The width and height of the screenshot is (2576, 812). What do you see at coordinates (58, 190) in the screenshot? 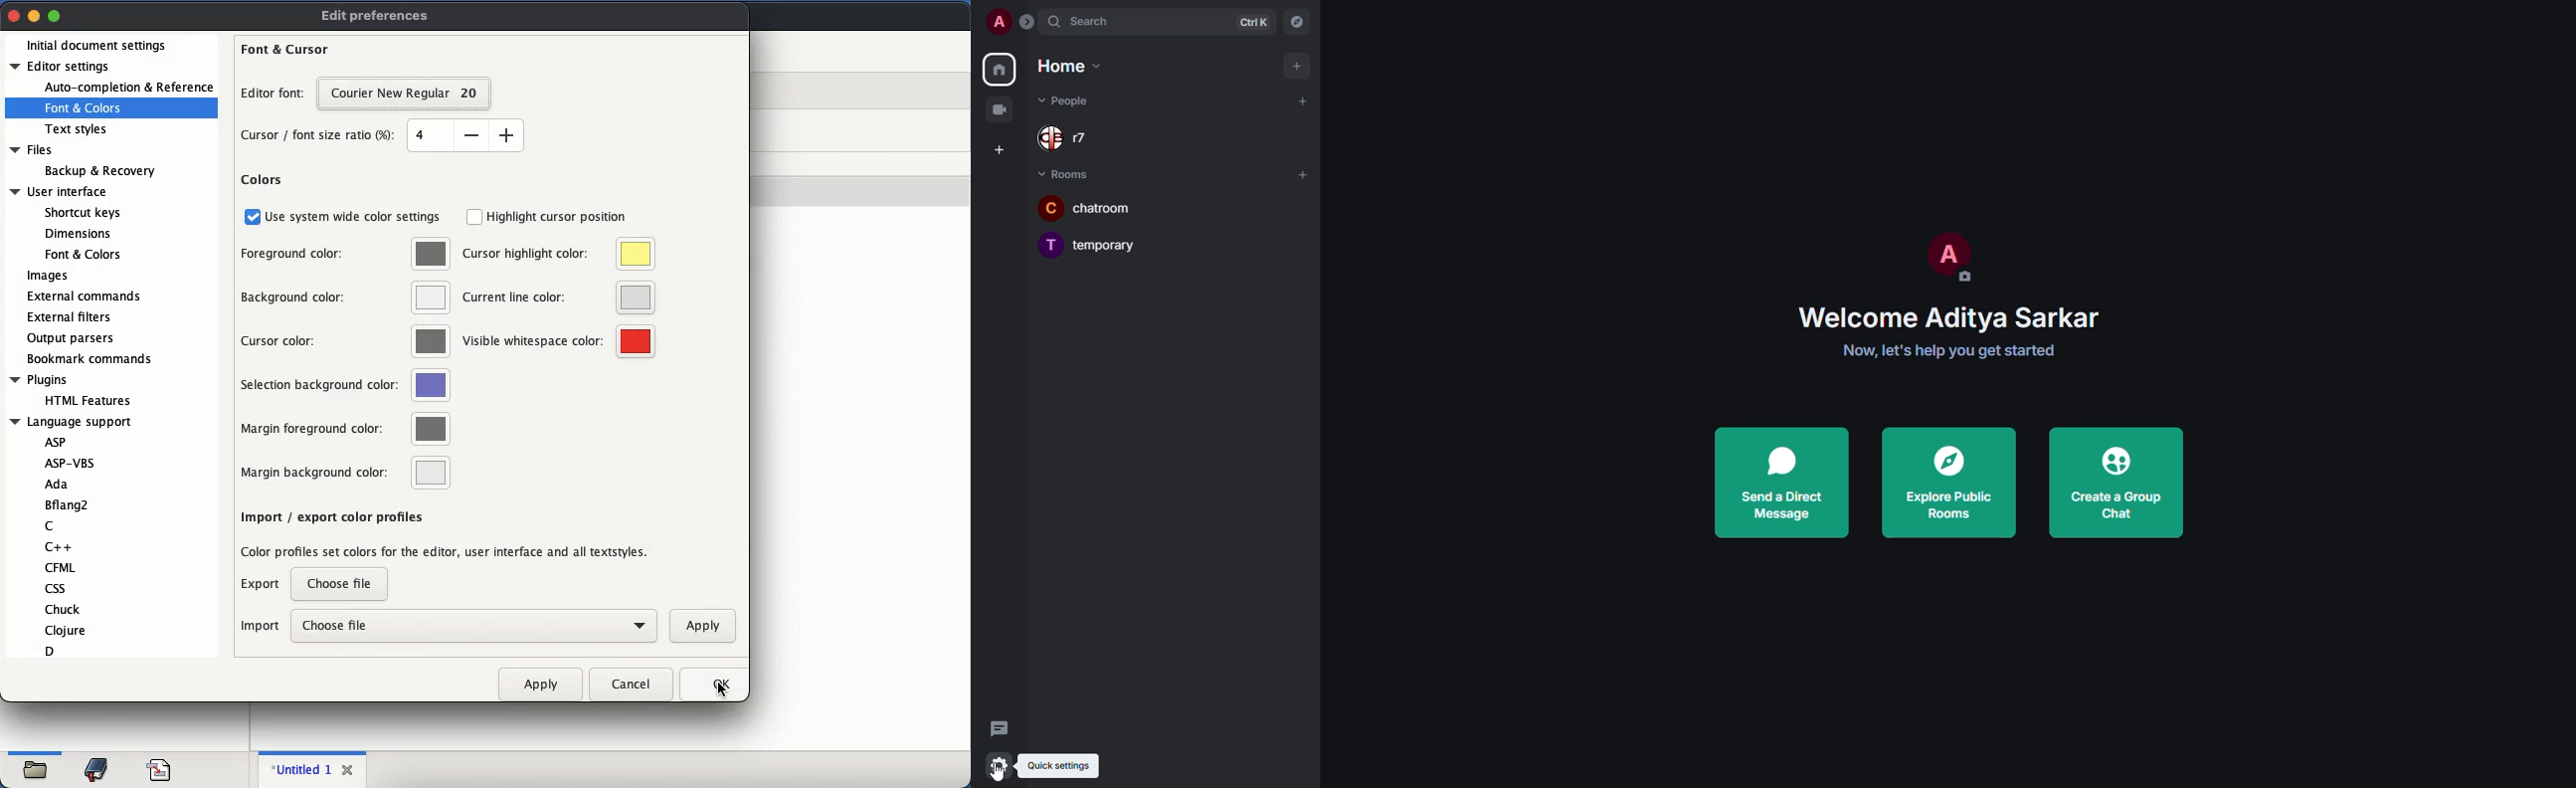
I see `User interface` at bounding box center [58, 190].